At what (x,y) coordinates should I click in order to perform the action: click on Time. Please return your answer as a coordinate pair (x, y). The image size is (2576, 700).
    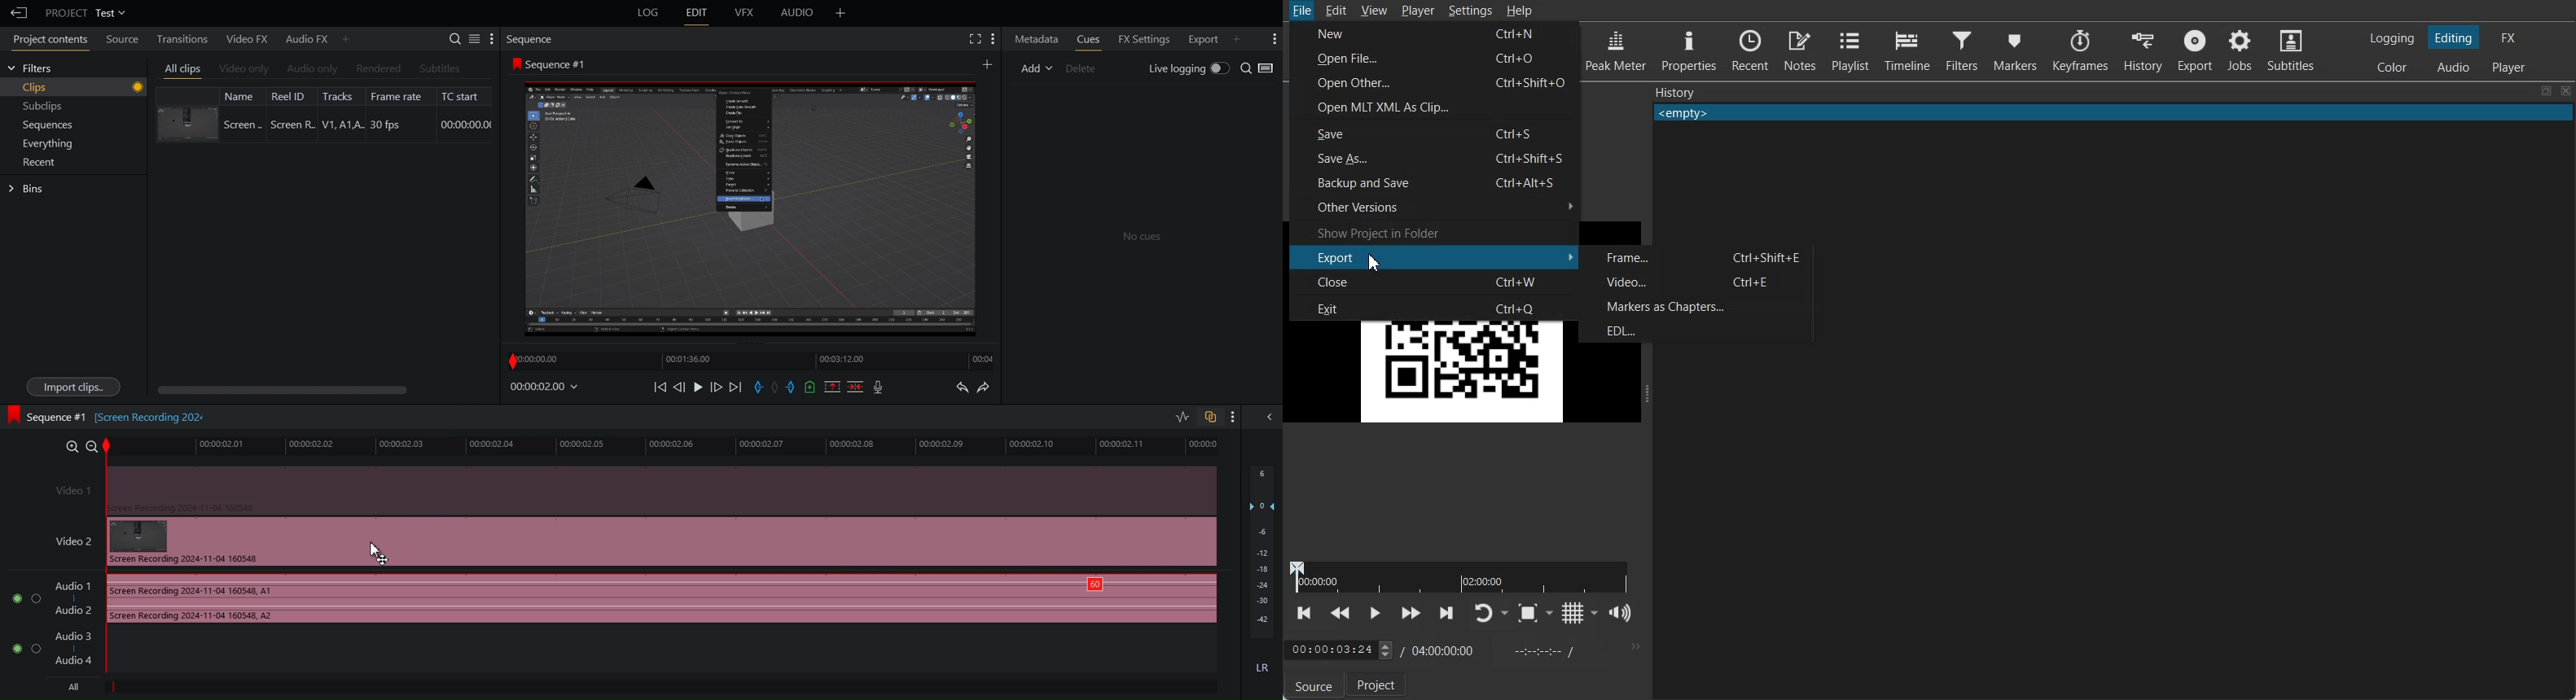
    Looking at the image, I should click on (1329, 649).